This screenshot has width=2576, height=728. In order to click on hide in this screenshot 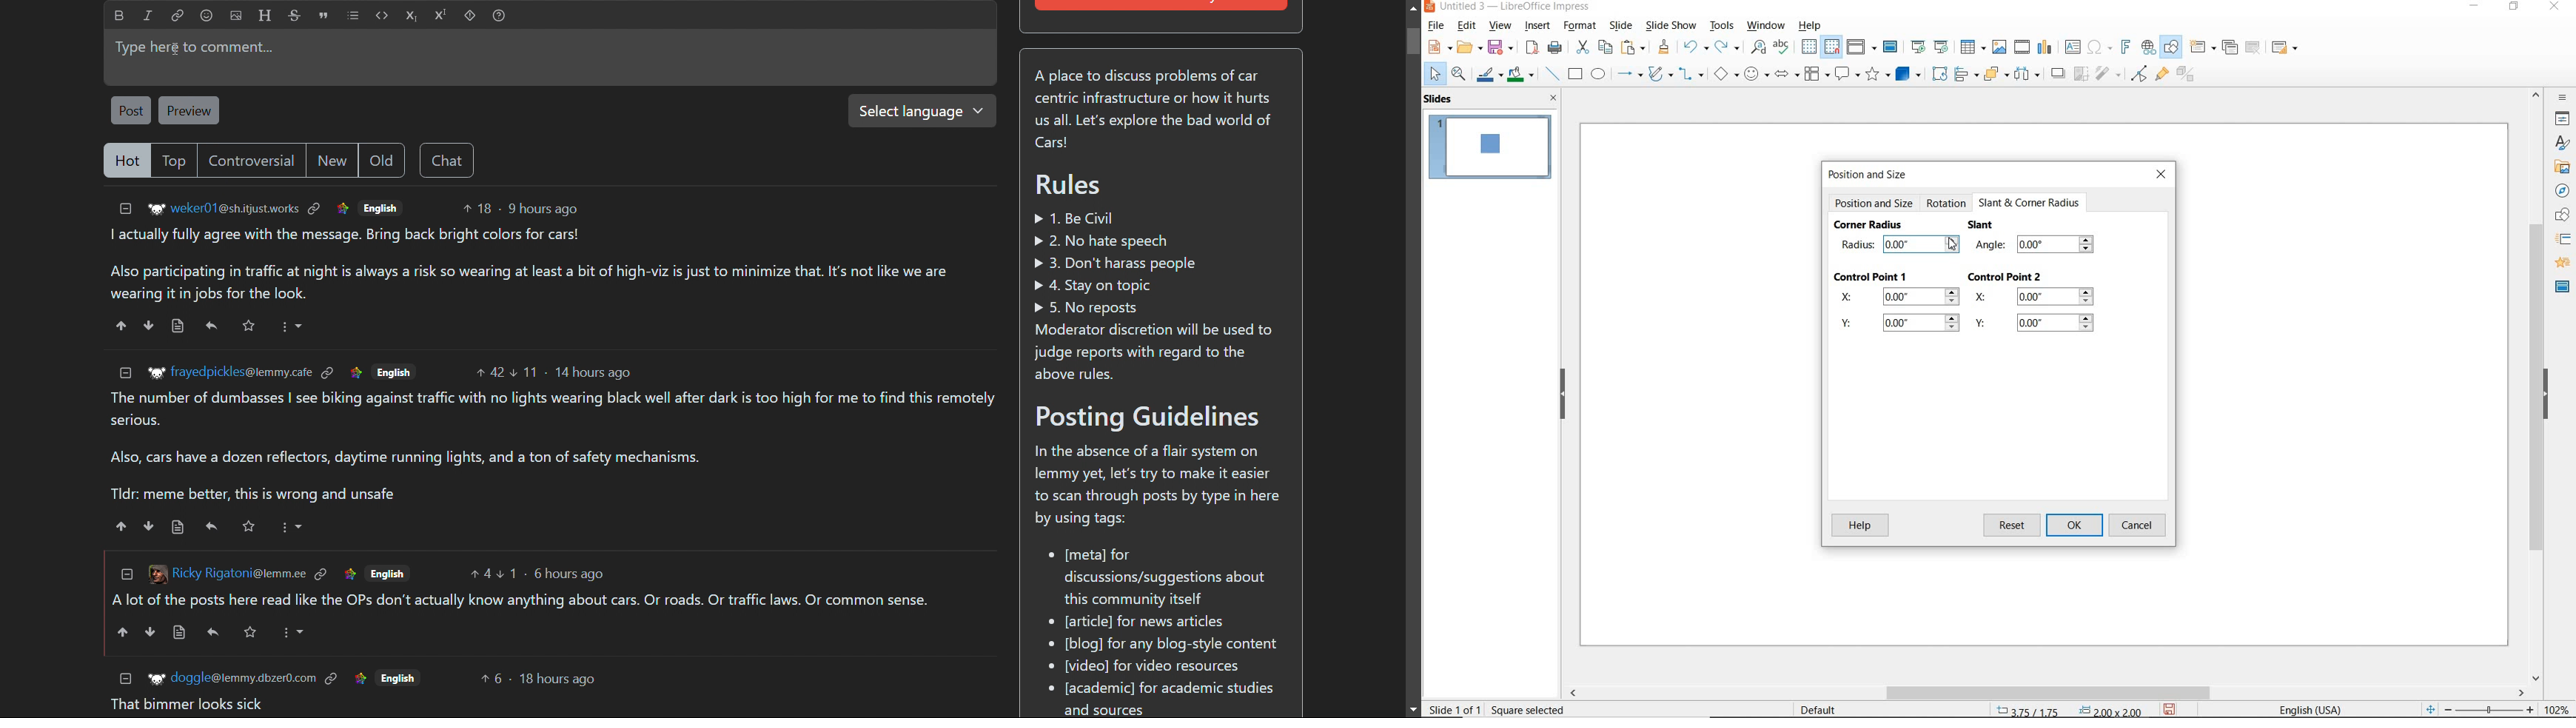, I will do `click(2546, 395)`.